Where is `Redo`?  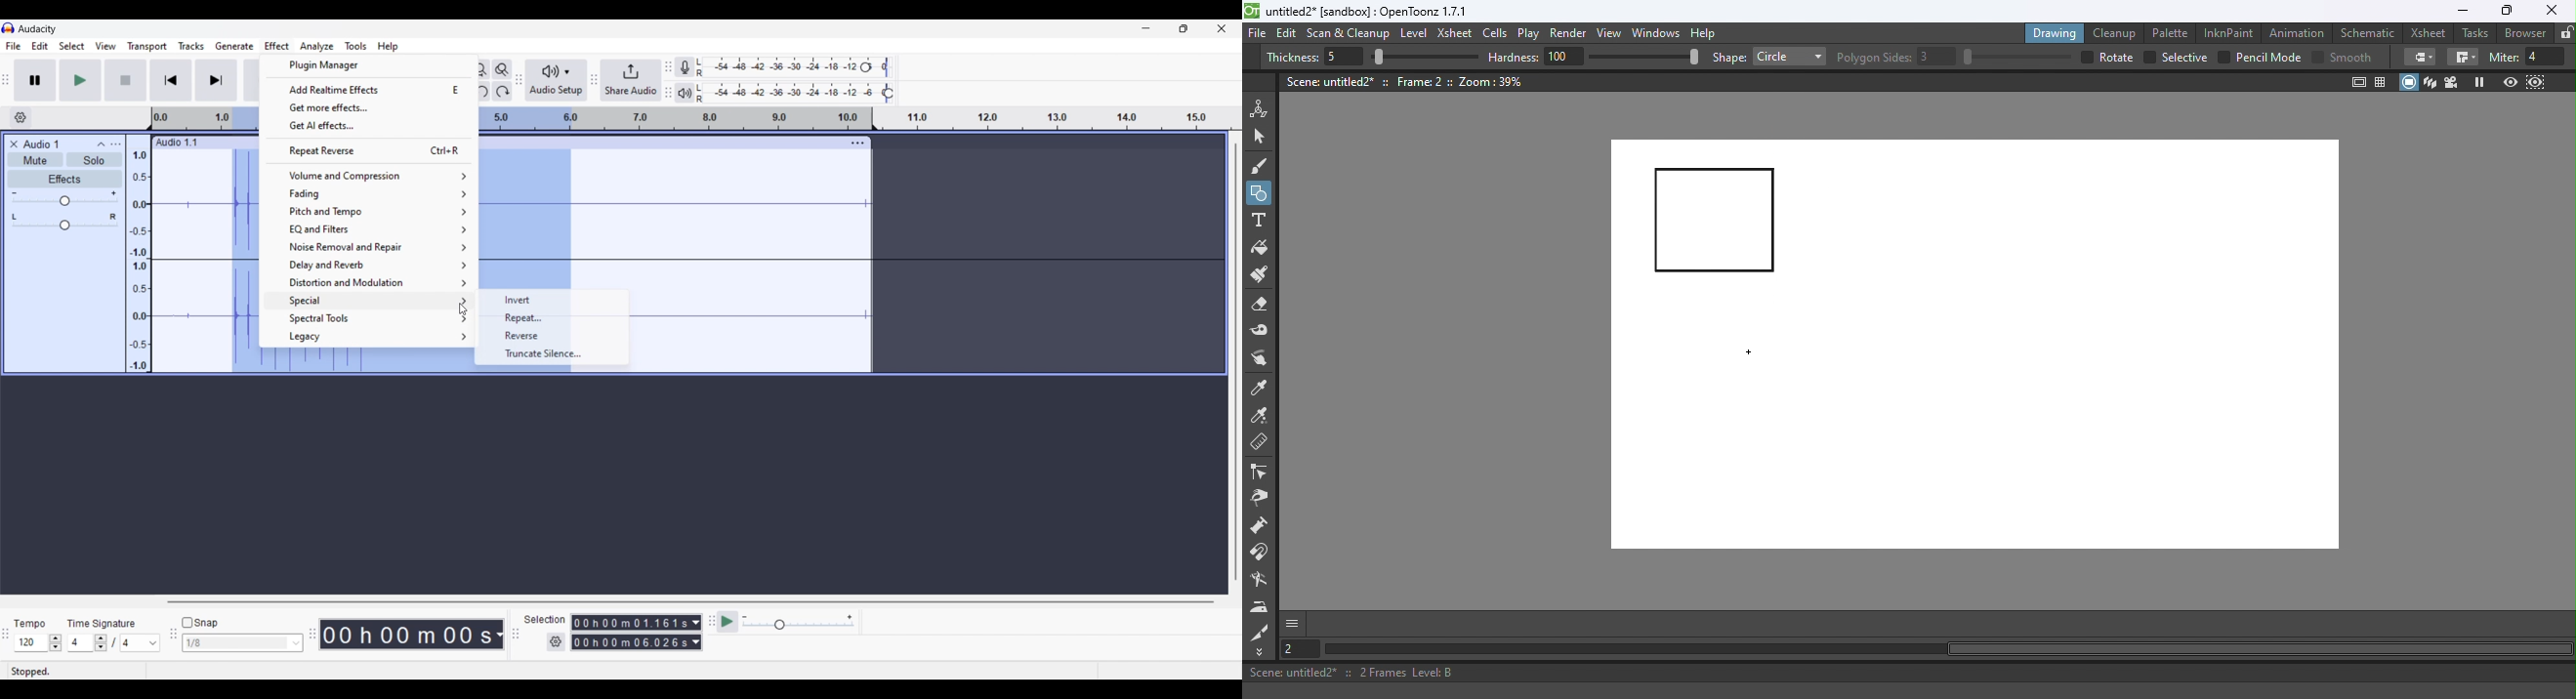
Redo is located at coordinates (502, 91).